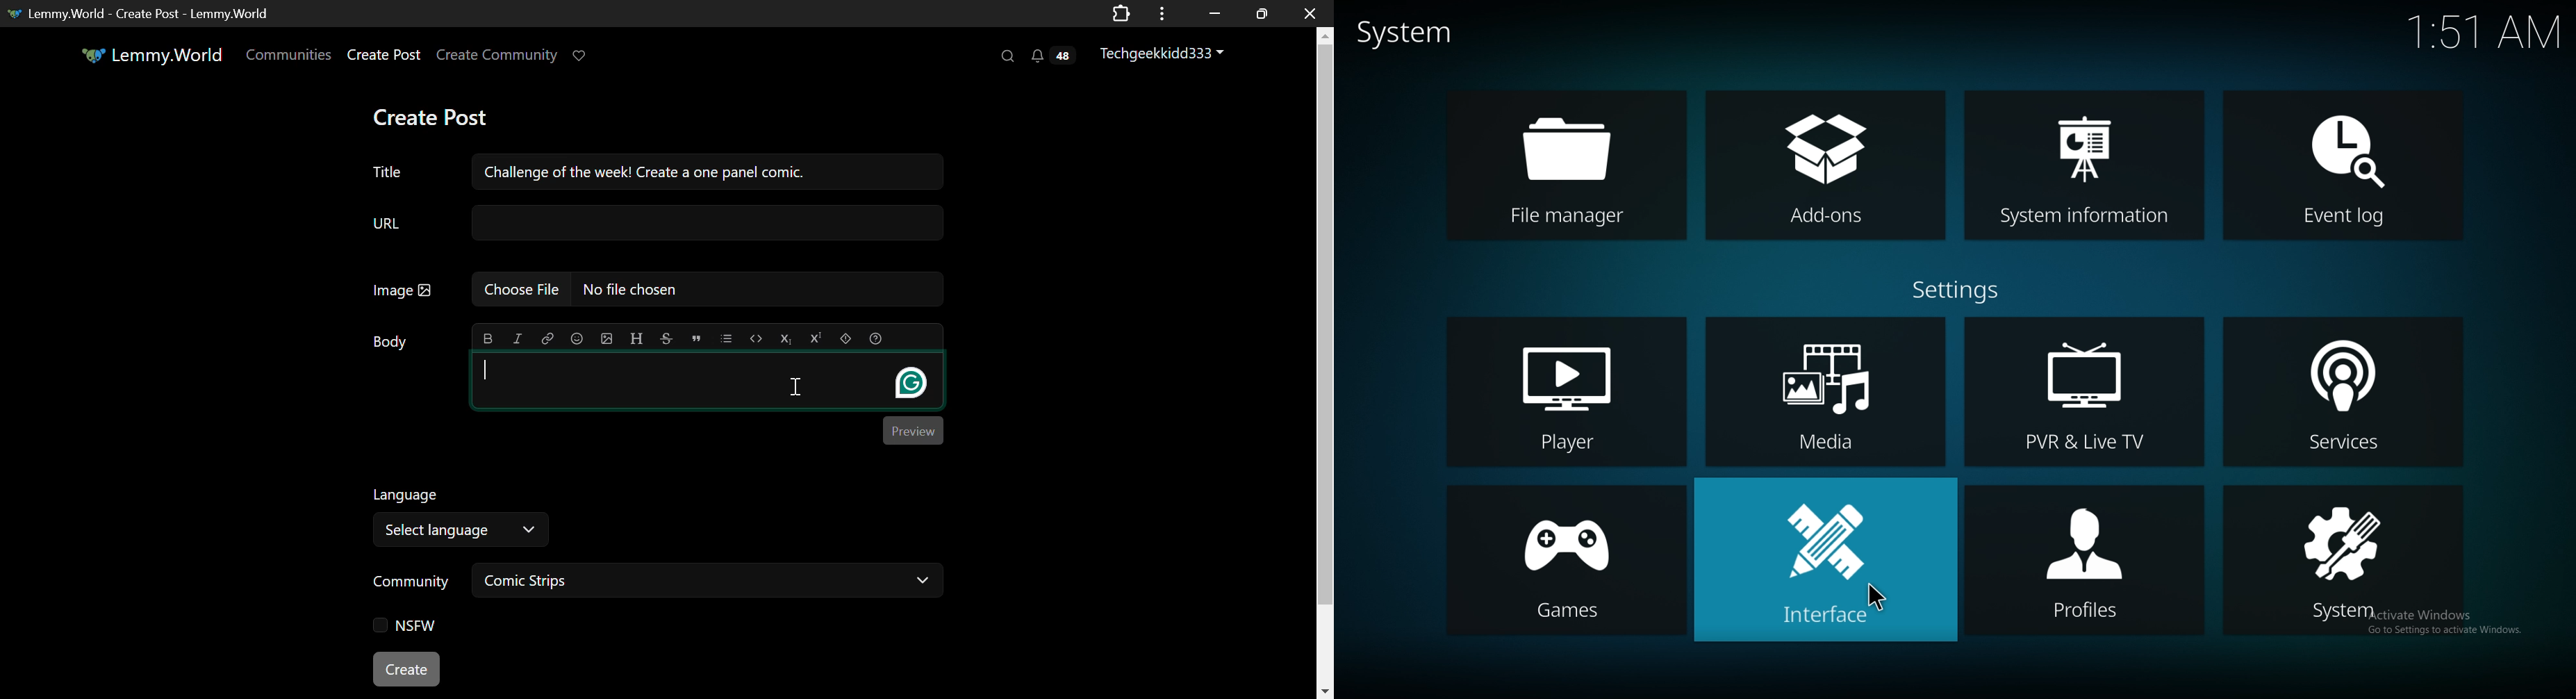 The height and width of the screenshot is (700, 2576). Describe the element at coordinates (143, 12) in the screenshot. I see `Lemmy.World- Create Post -Lemmy.World` at that location.